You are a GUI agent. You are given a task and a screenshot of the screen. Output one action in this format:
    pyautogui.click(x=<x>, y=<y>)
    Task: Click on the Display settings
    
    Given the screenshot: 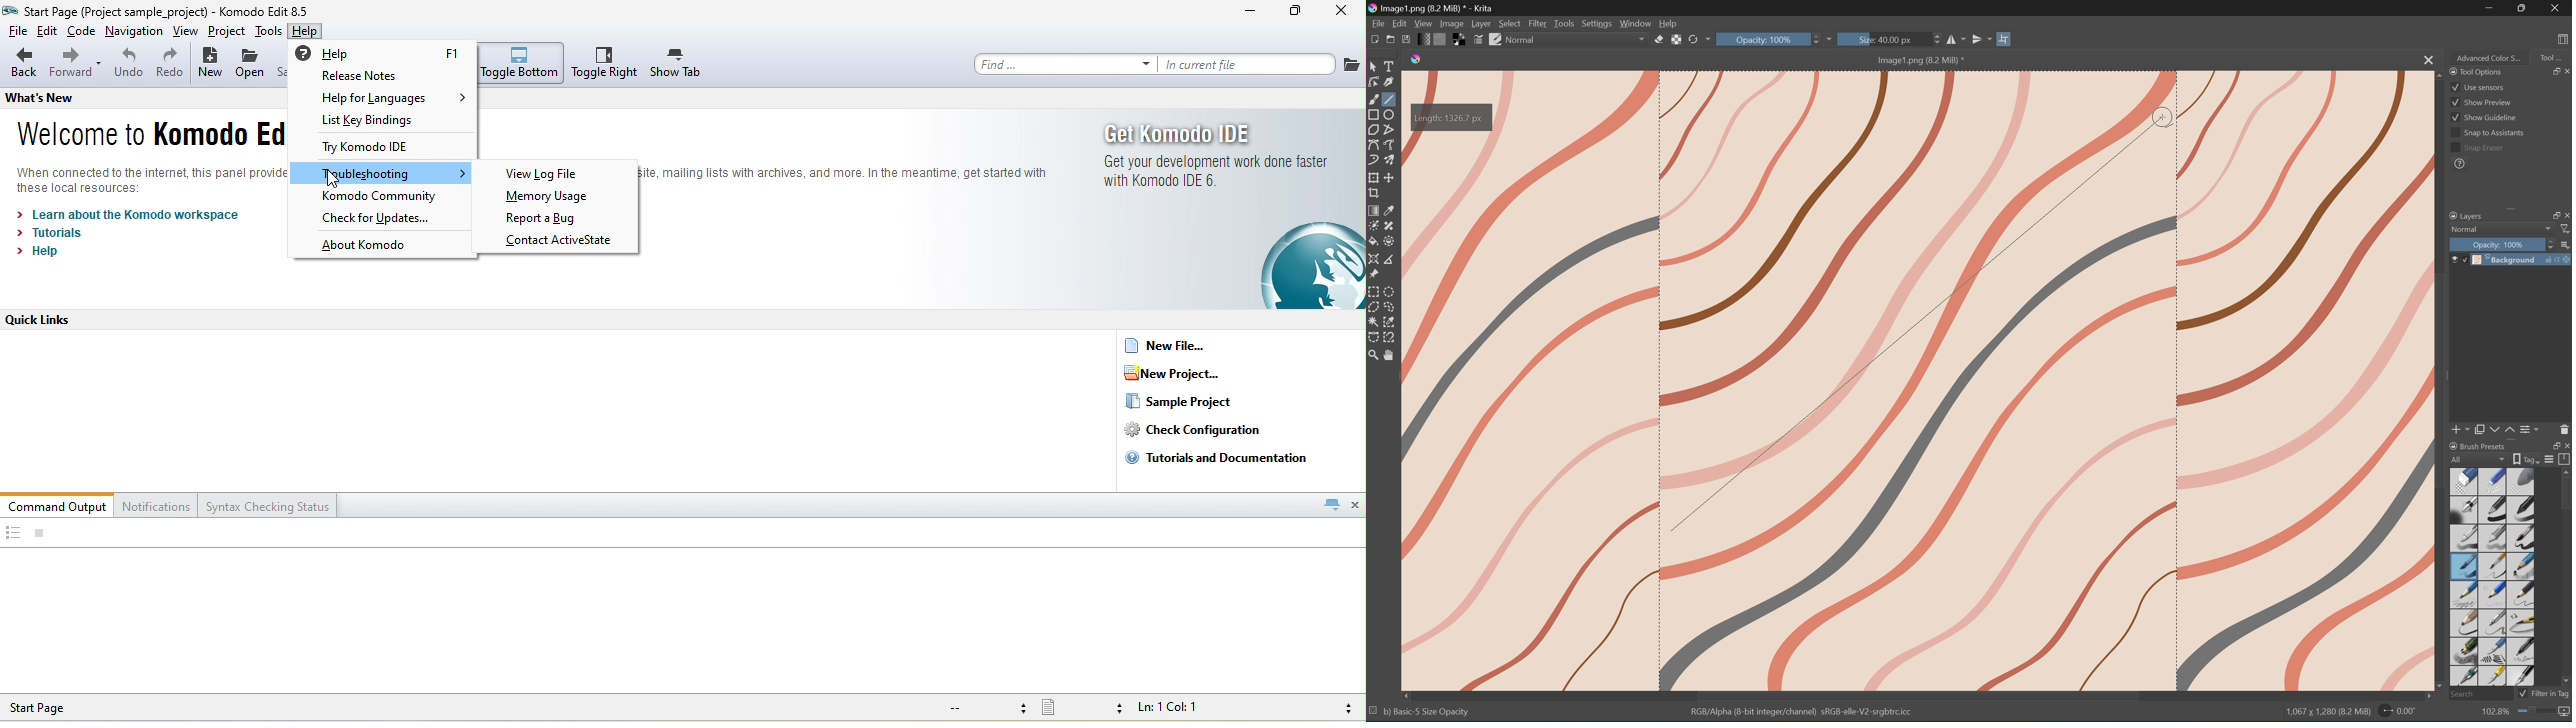 What is the action you would take?
    pyautogui.click(x=2551, y=460)
    